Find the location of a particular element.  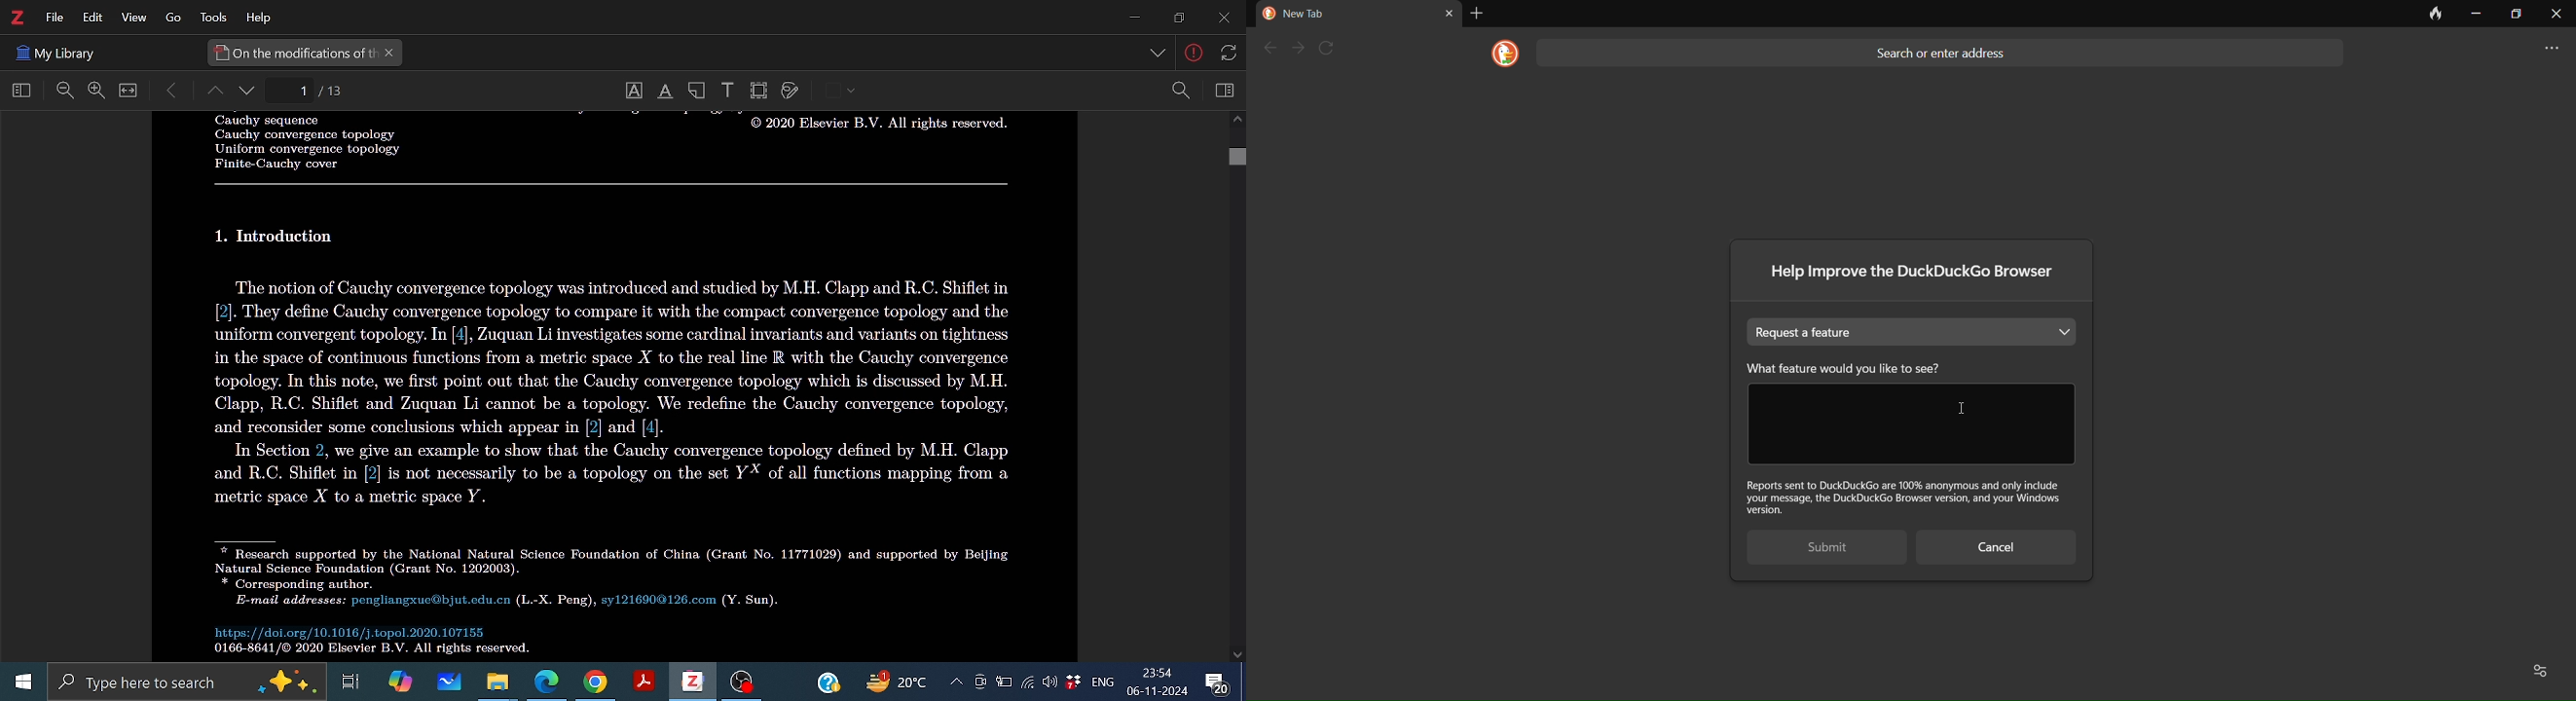

 is located at coordinates (278, 237).